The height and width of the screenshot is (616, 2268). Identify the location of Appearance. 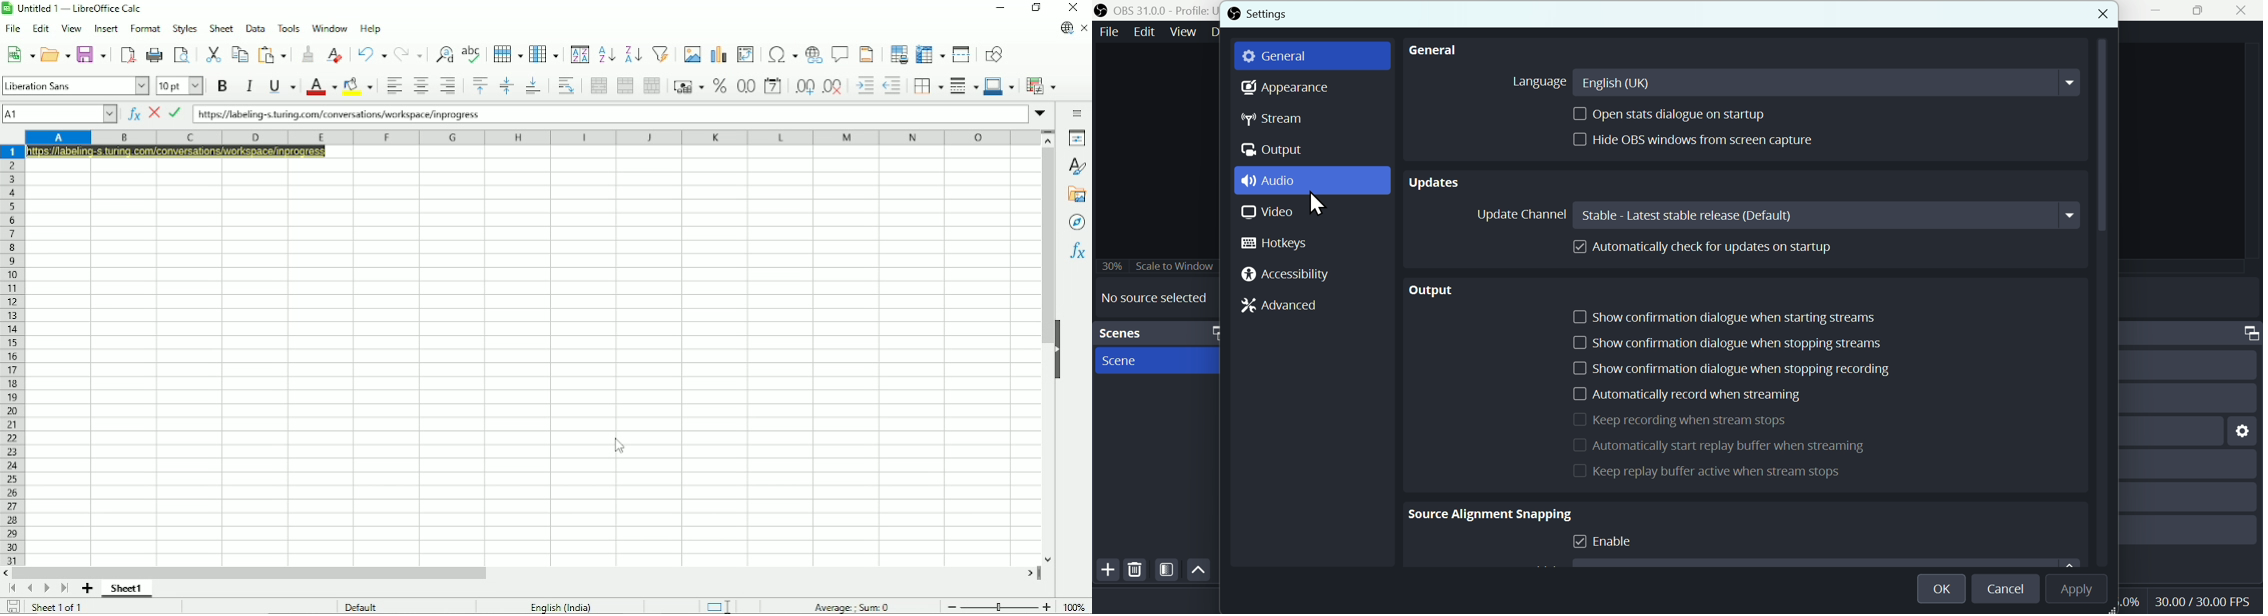
(1282, 87).